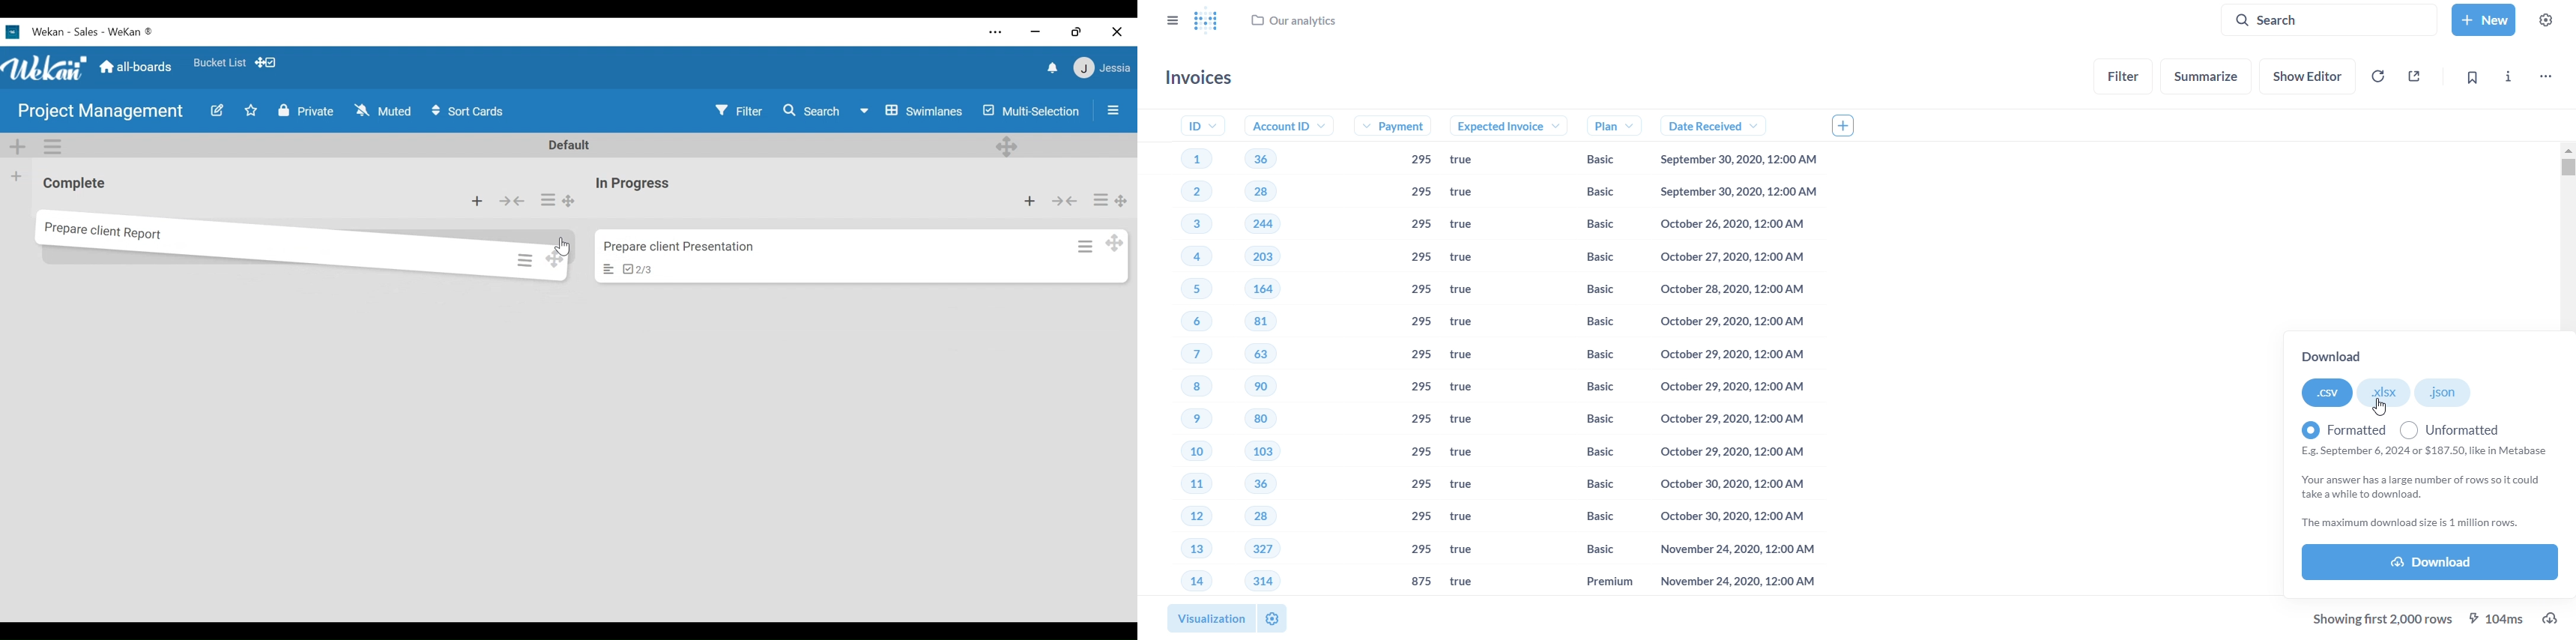 This screenshot has height=644, width=2576. I want to click on Premium, so click(1594, 582).